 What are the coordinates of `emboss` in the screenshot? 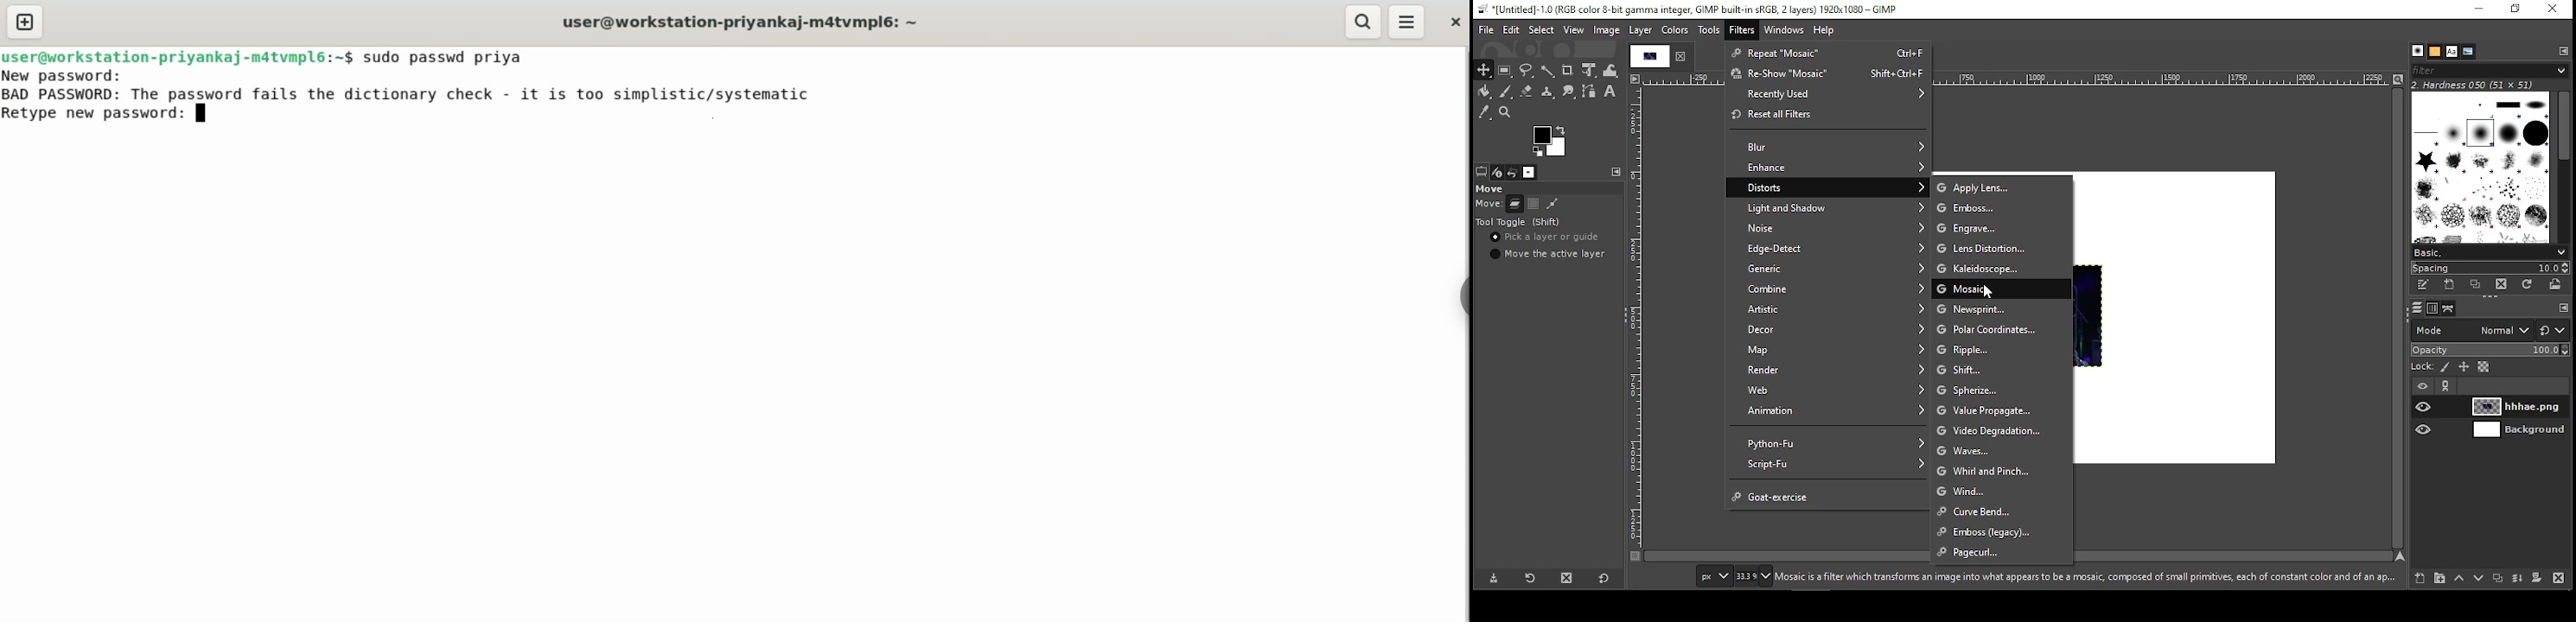 It's located at (2002, 531).